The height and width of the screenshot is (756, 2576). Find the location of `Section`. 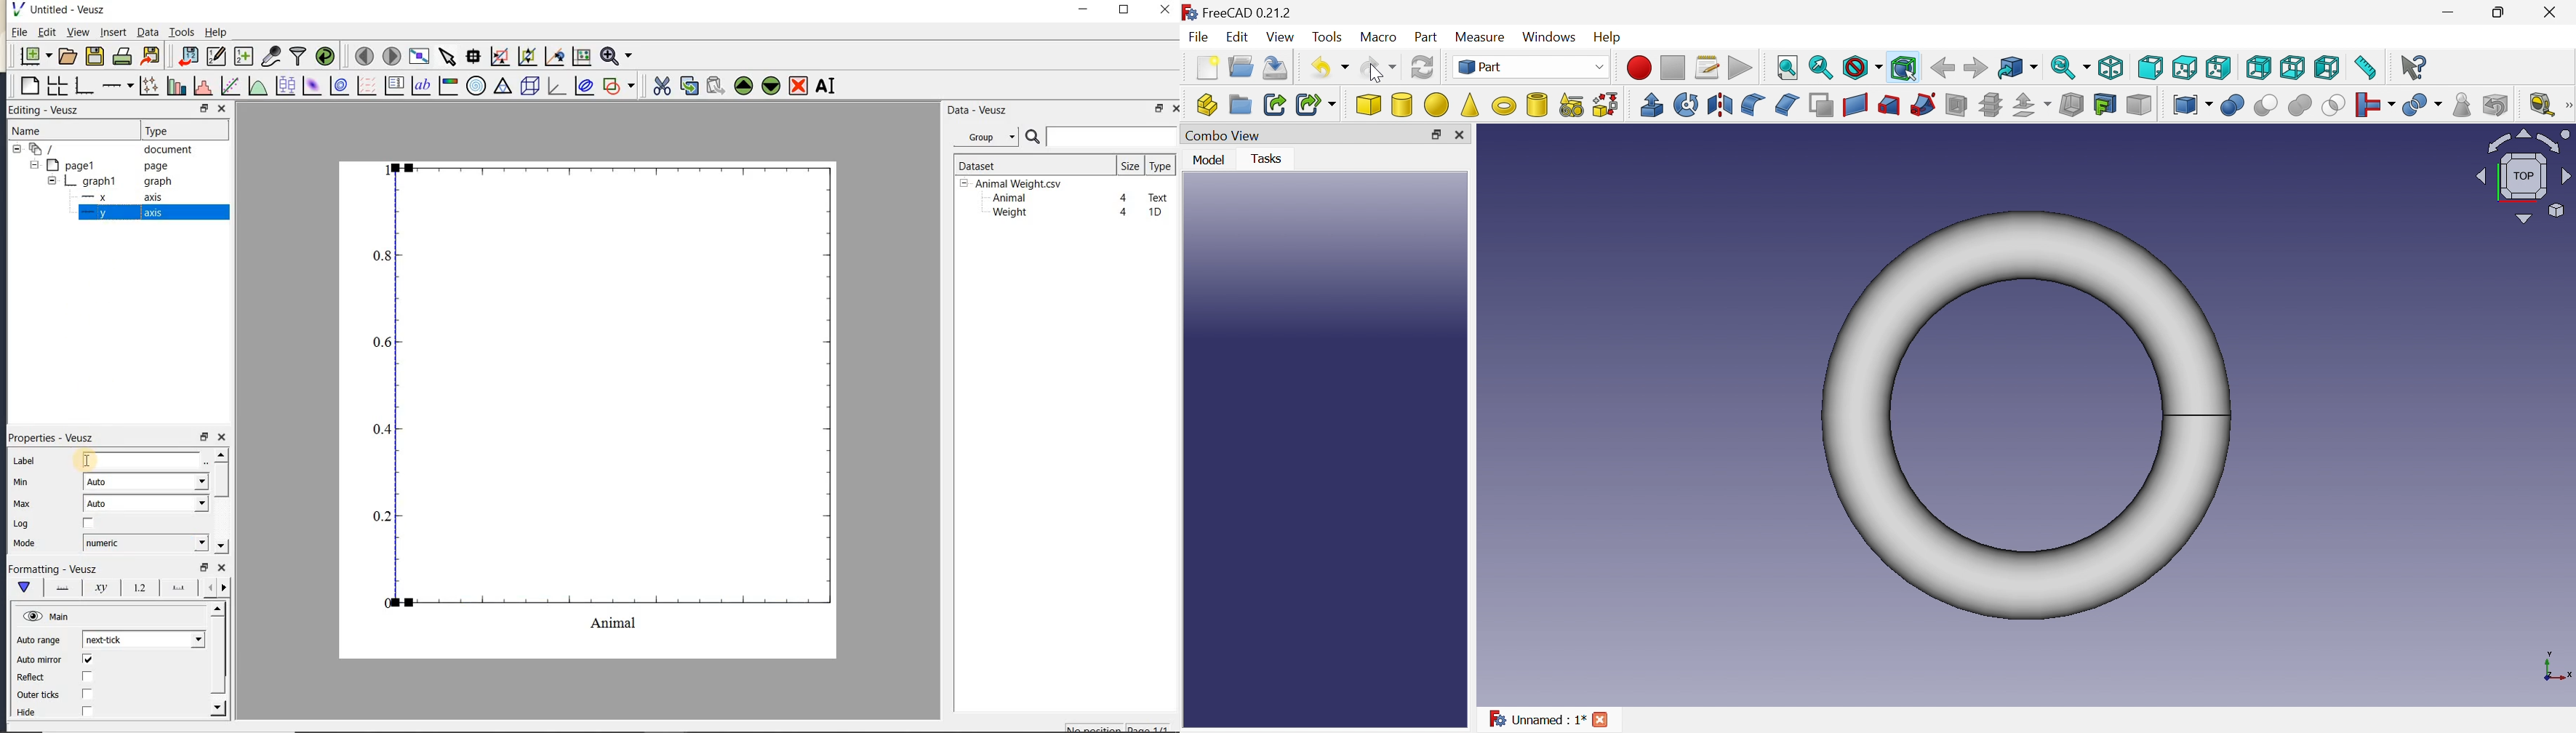

Section is located at coordinates (1956, 105).